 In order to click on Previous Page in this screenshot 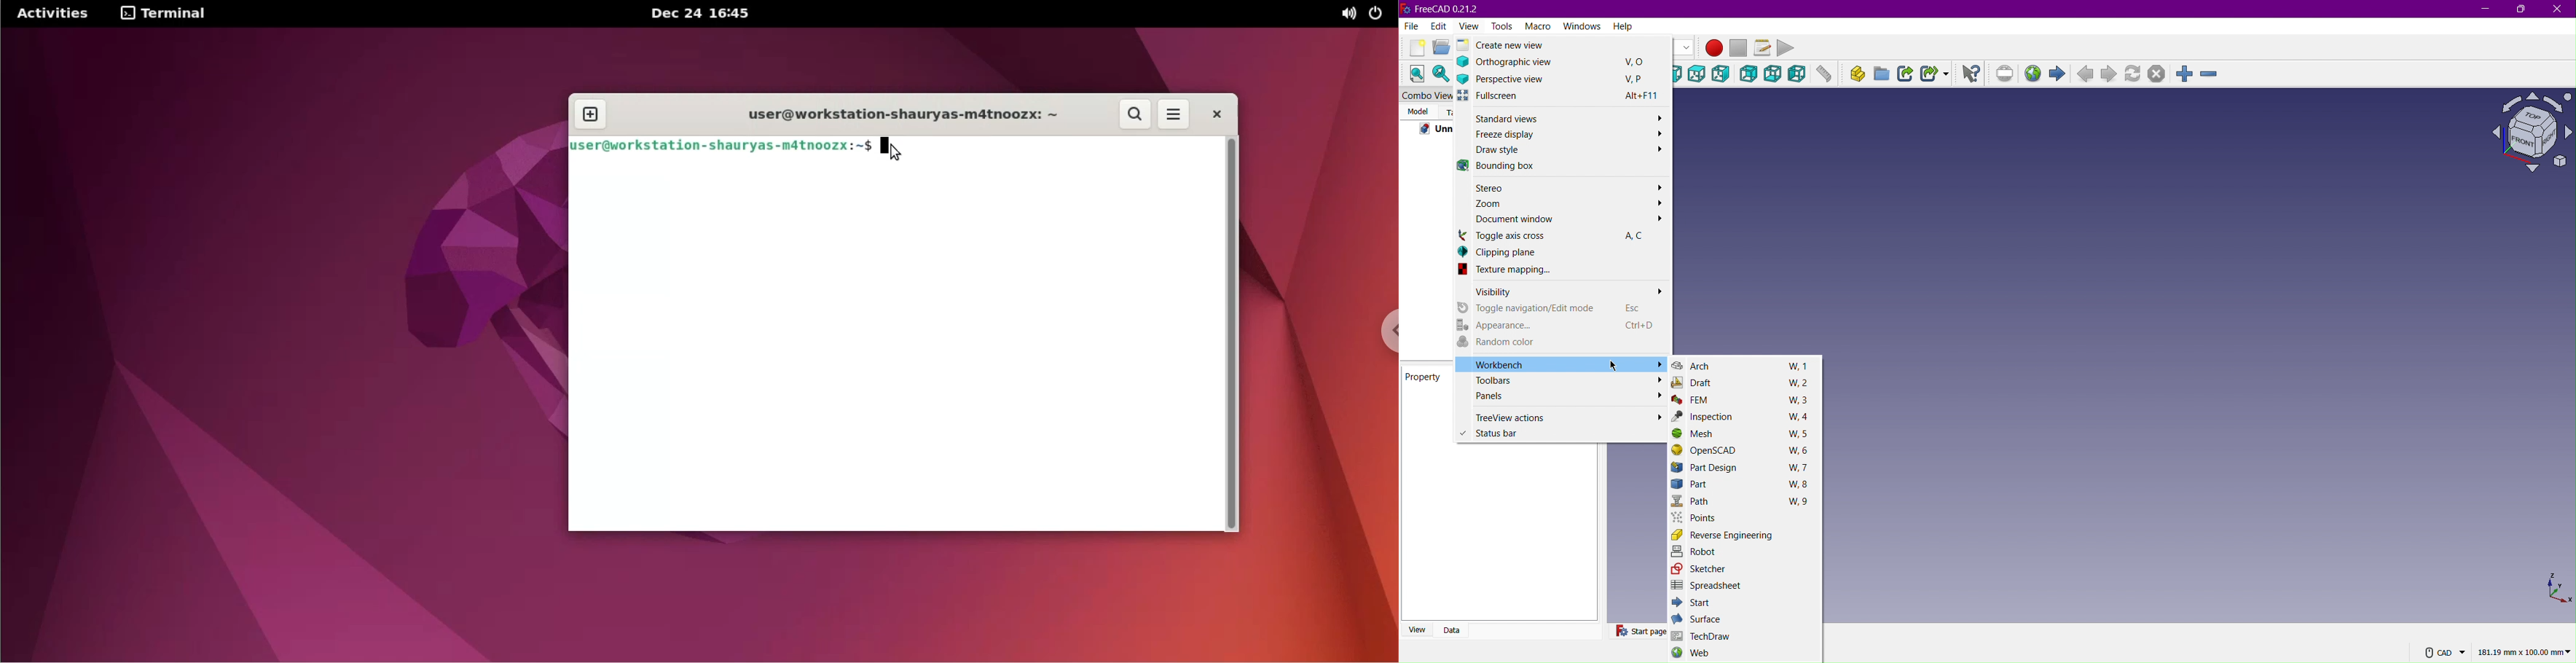, I will do `click(2083, 74)`.